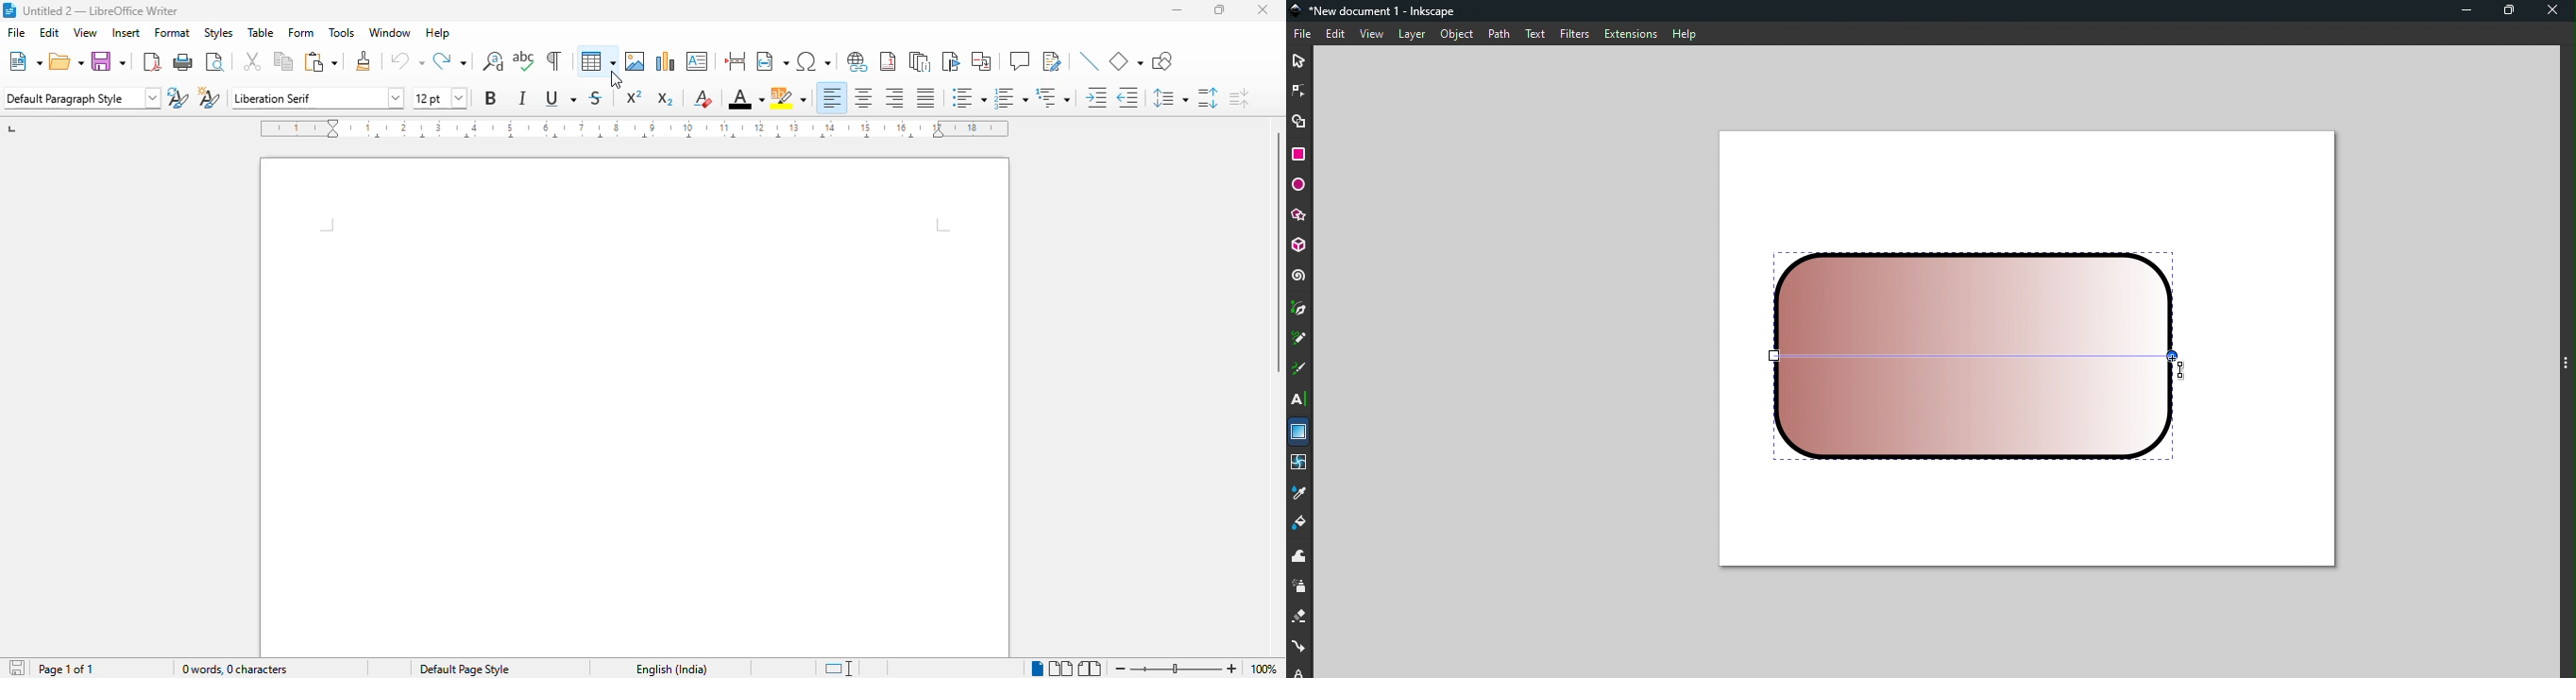 This screenshot has width=2576, height=700. I want to click on align left, so click(831, 98).